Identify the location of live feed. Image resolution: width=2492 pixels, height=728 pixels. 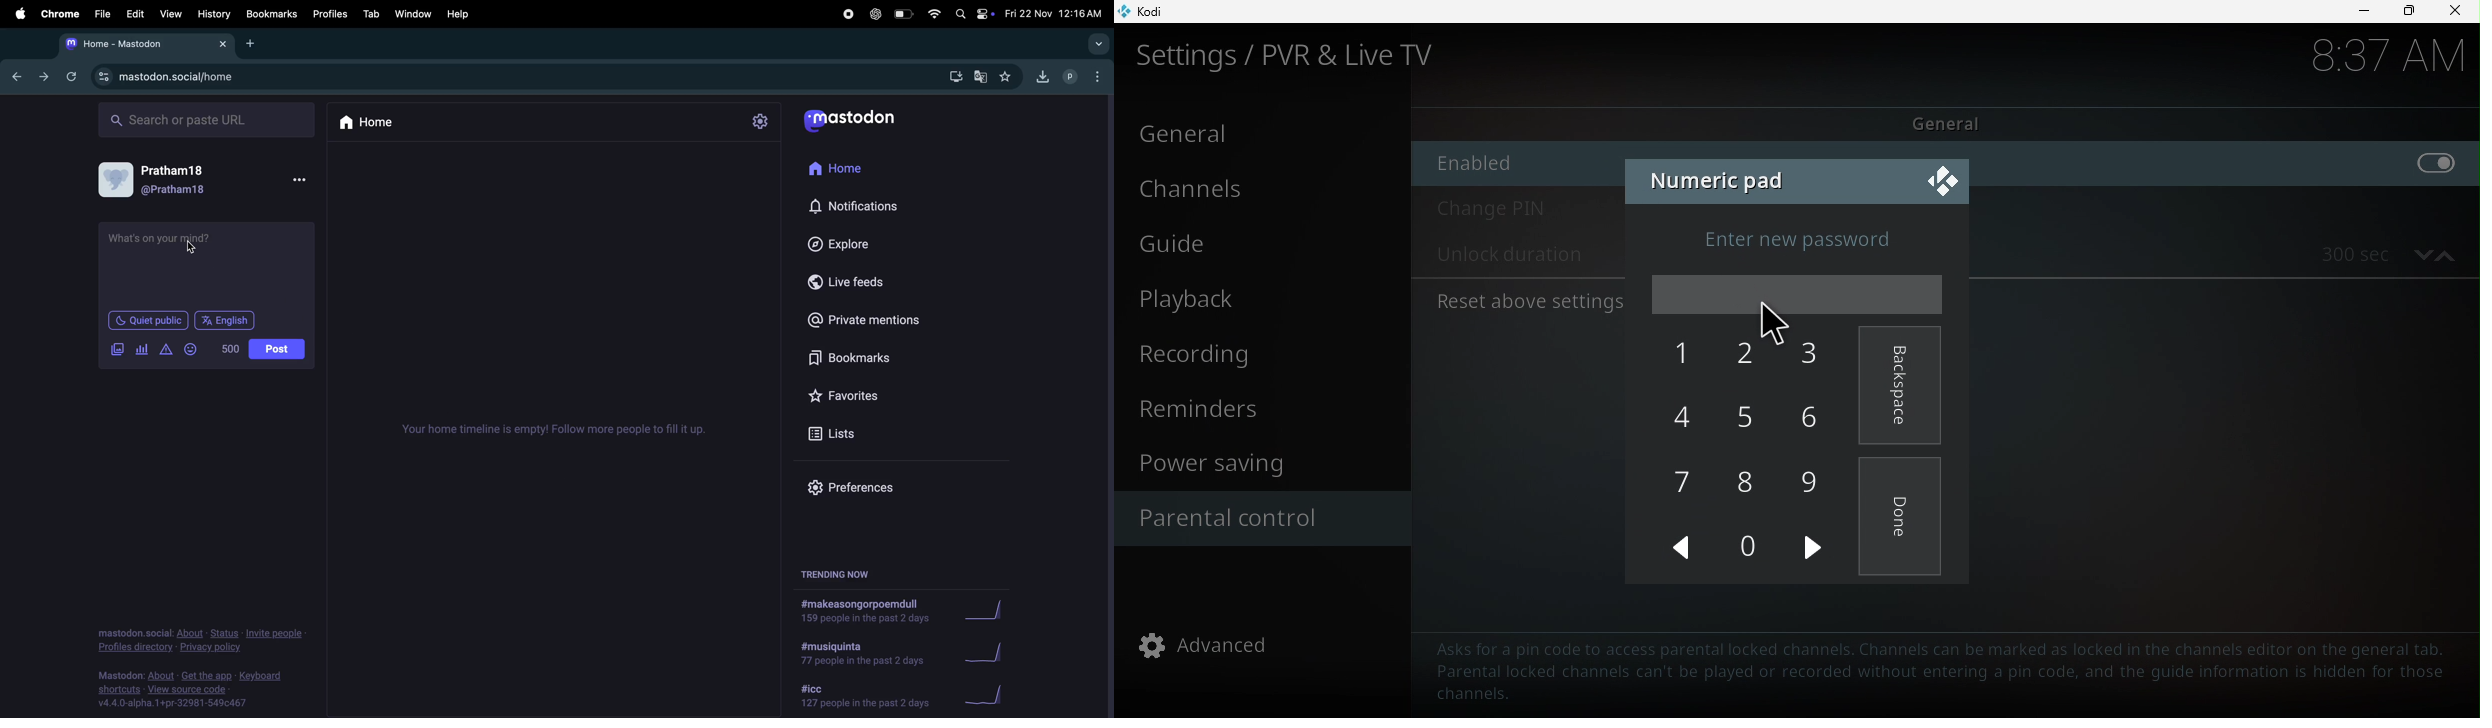
(842, 282).